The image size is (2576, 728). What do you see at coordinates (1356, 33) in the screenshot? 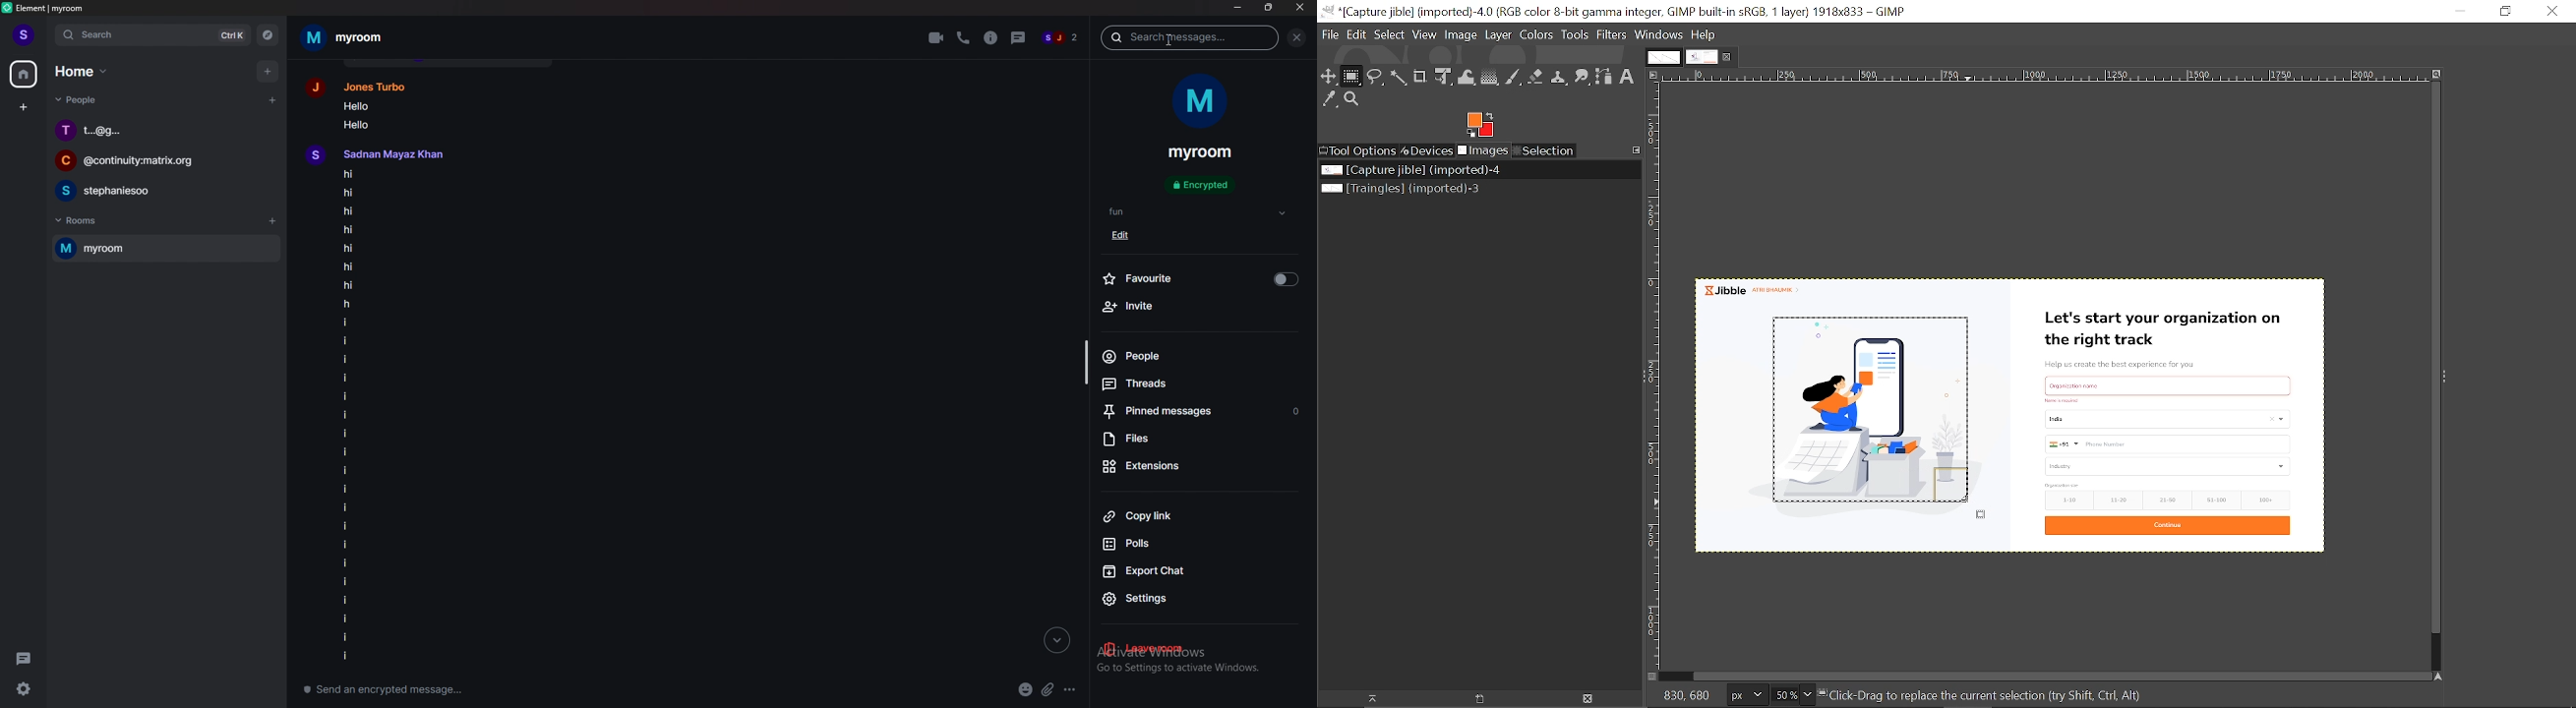
I see `Edit` at bounding box center [1356, 33].